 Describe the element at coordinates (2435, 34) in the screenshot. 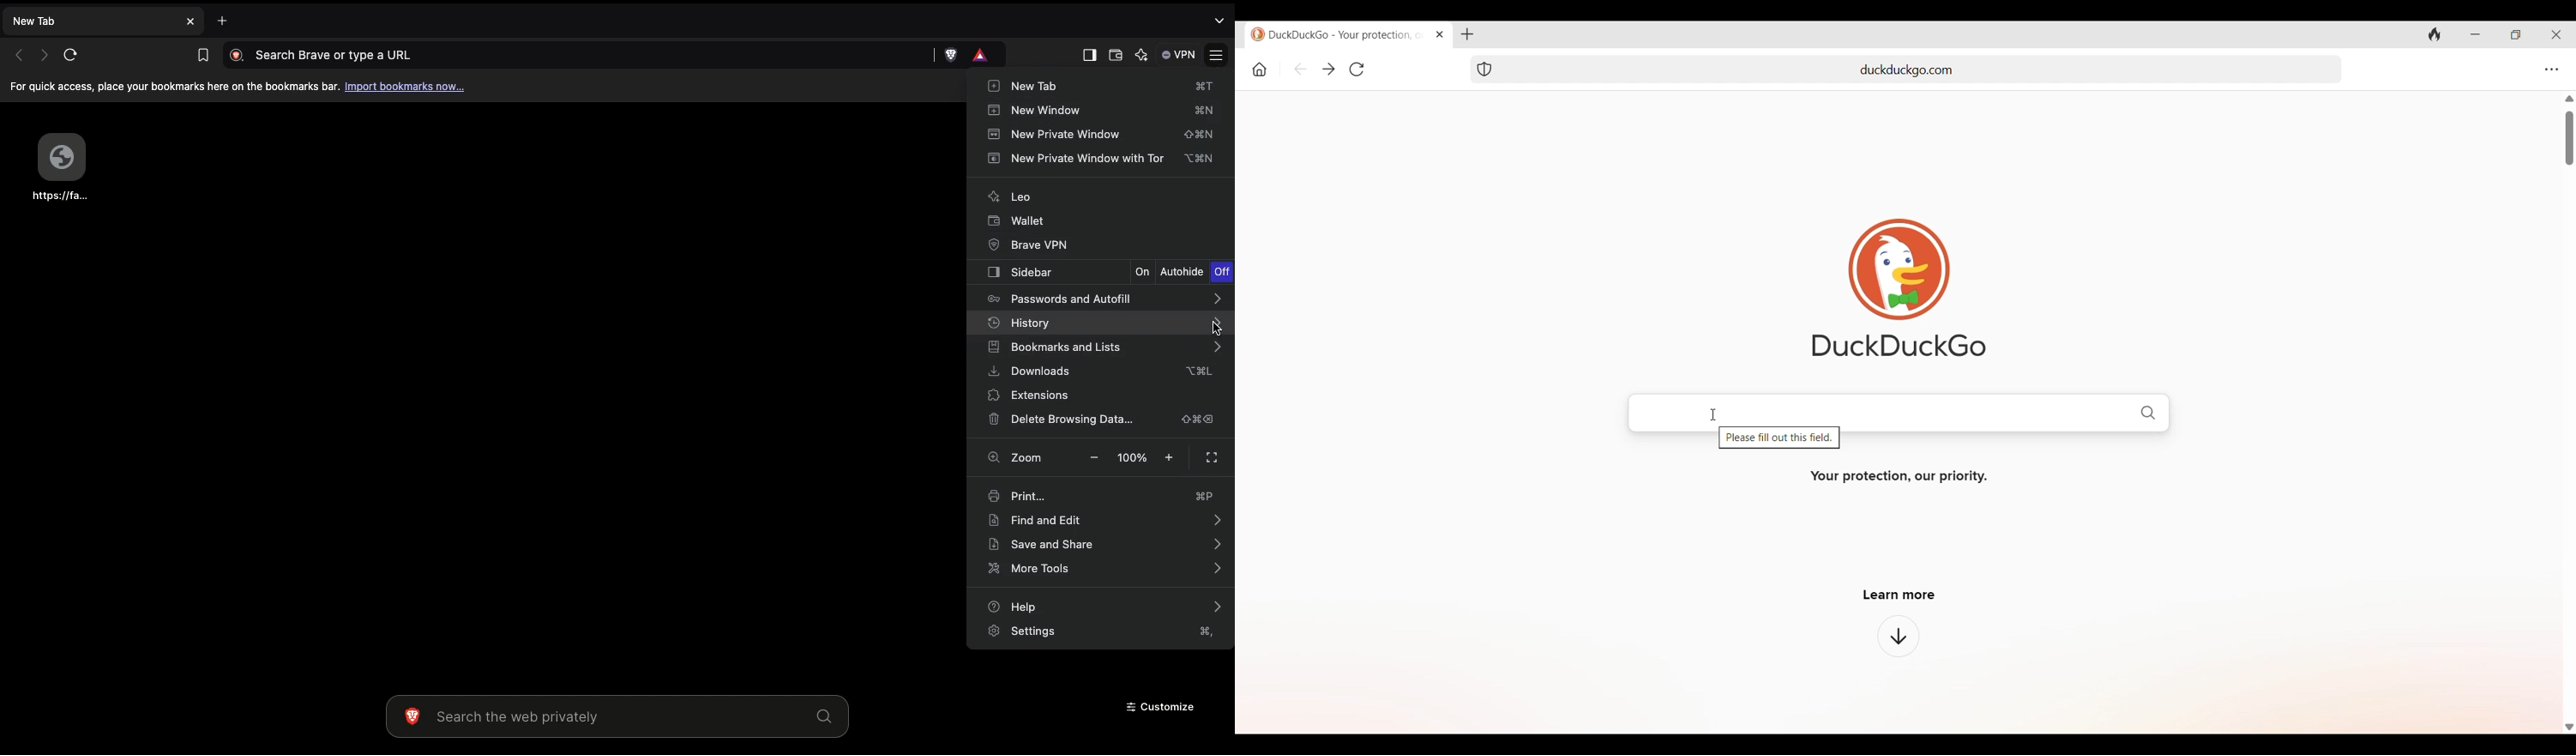

I see `Clear browsing history` at that location.